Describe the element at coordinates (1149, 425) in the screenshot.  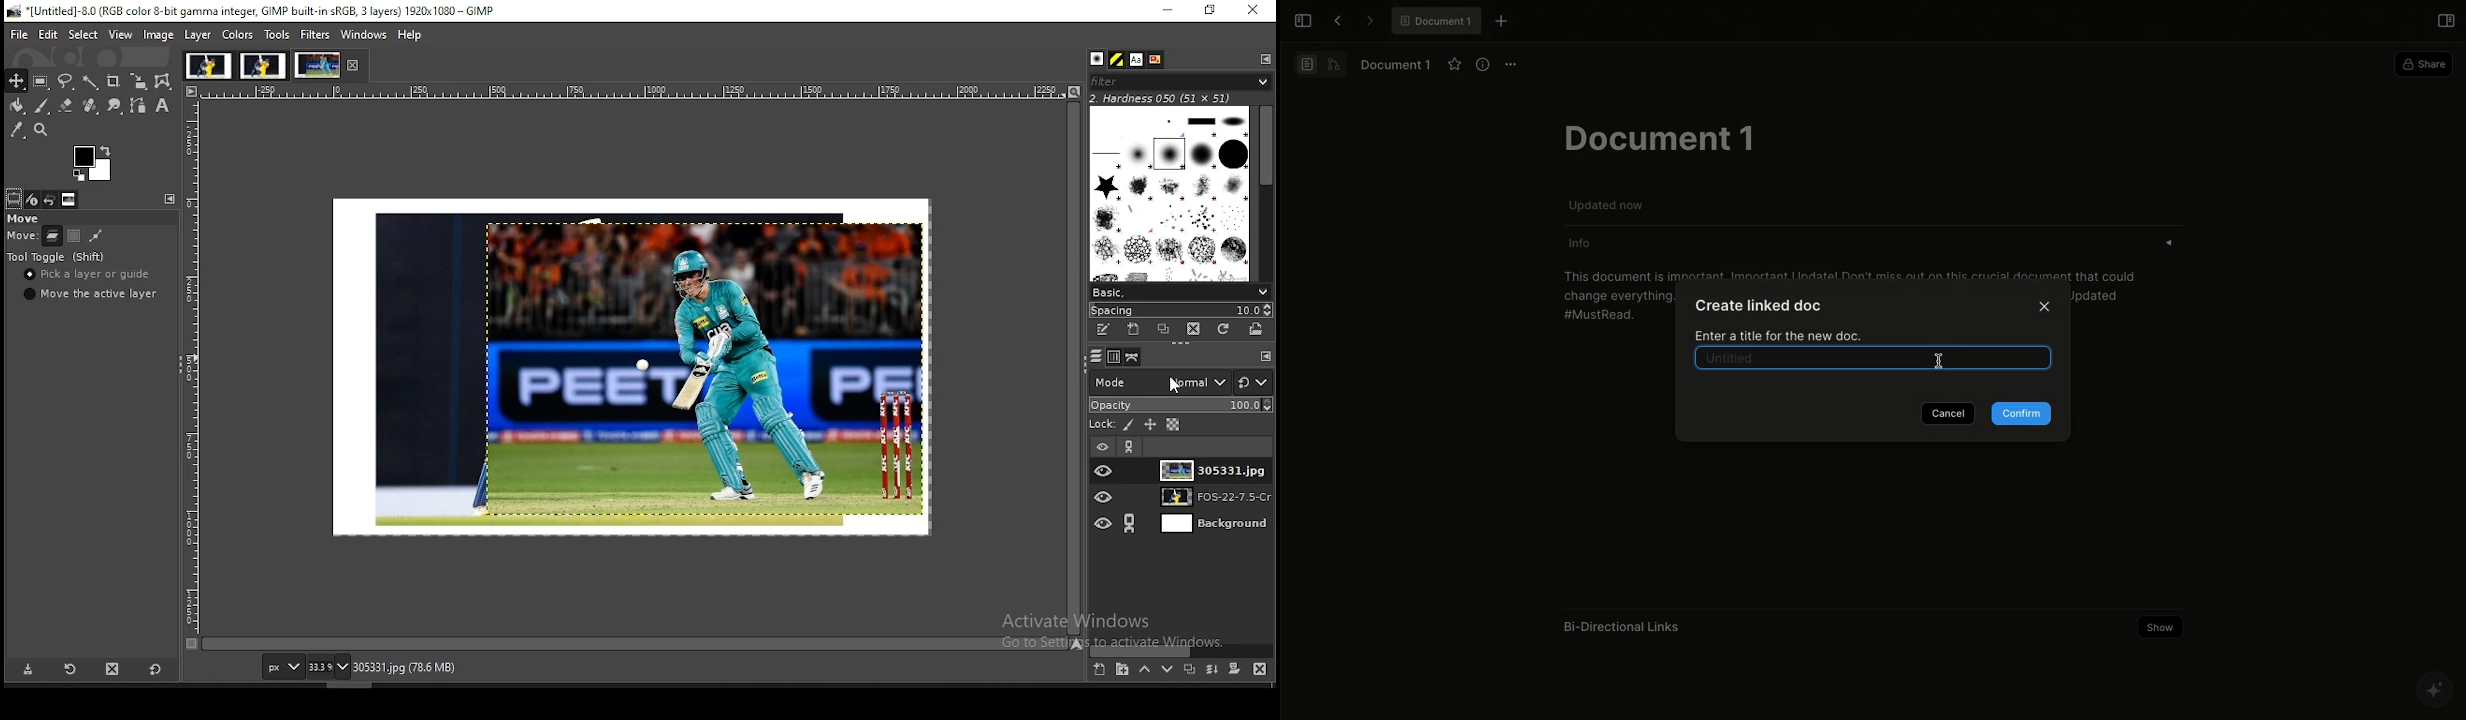
I see `lock size and position` at that location.